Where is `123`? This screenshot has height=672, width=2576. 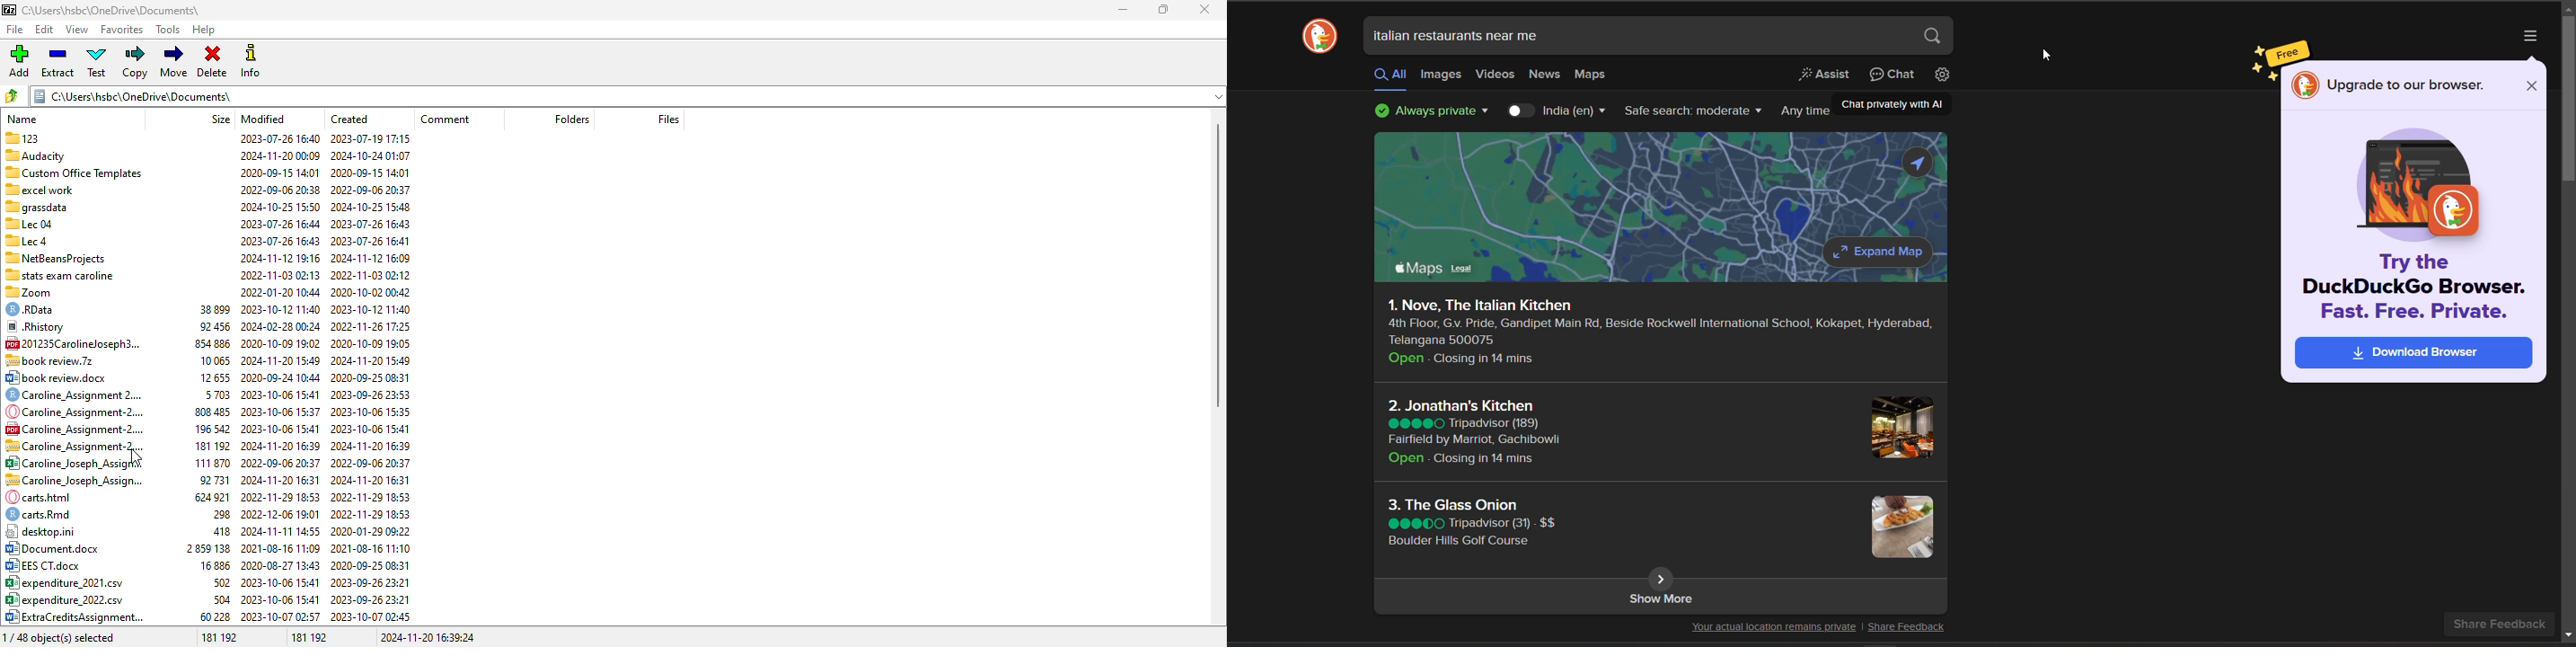
123 is located at coordinates (210, 137).